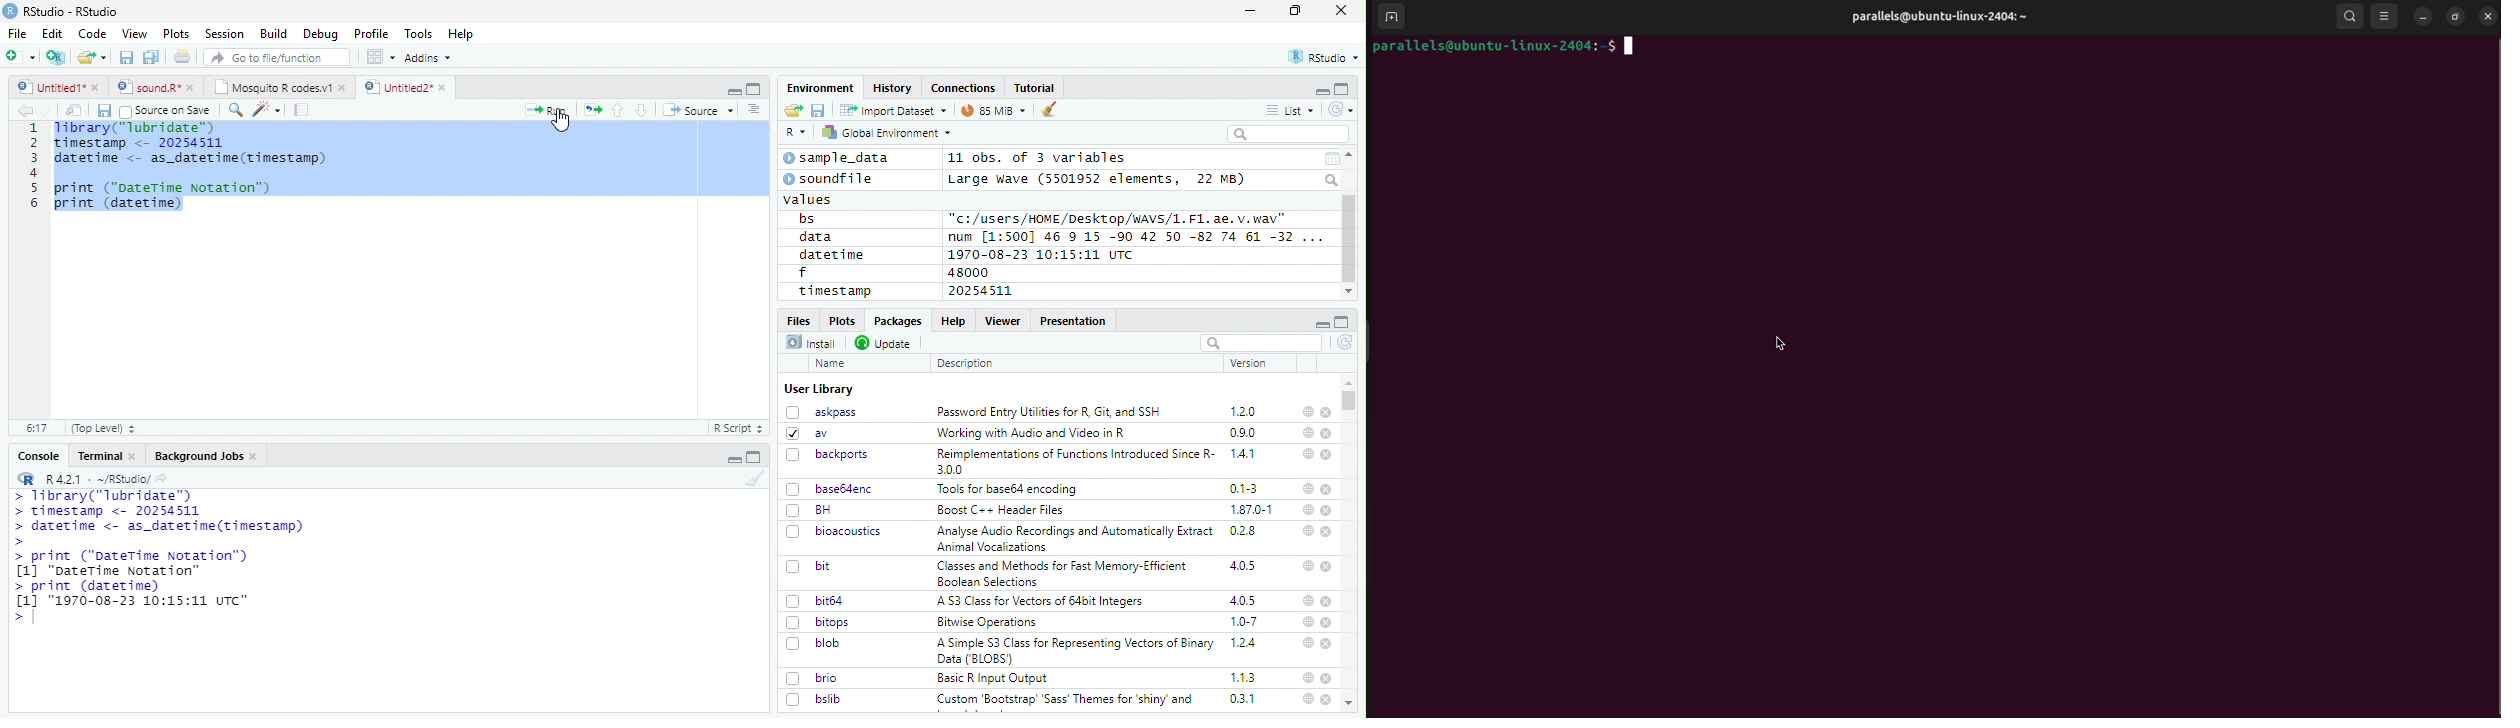 Image resolution: width=2520 pixels, height=728 pixels. Describe the element at coordinates (1251, 510) in the screenshot. I see `1.87.0-1` at that location.